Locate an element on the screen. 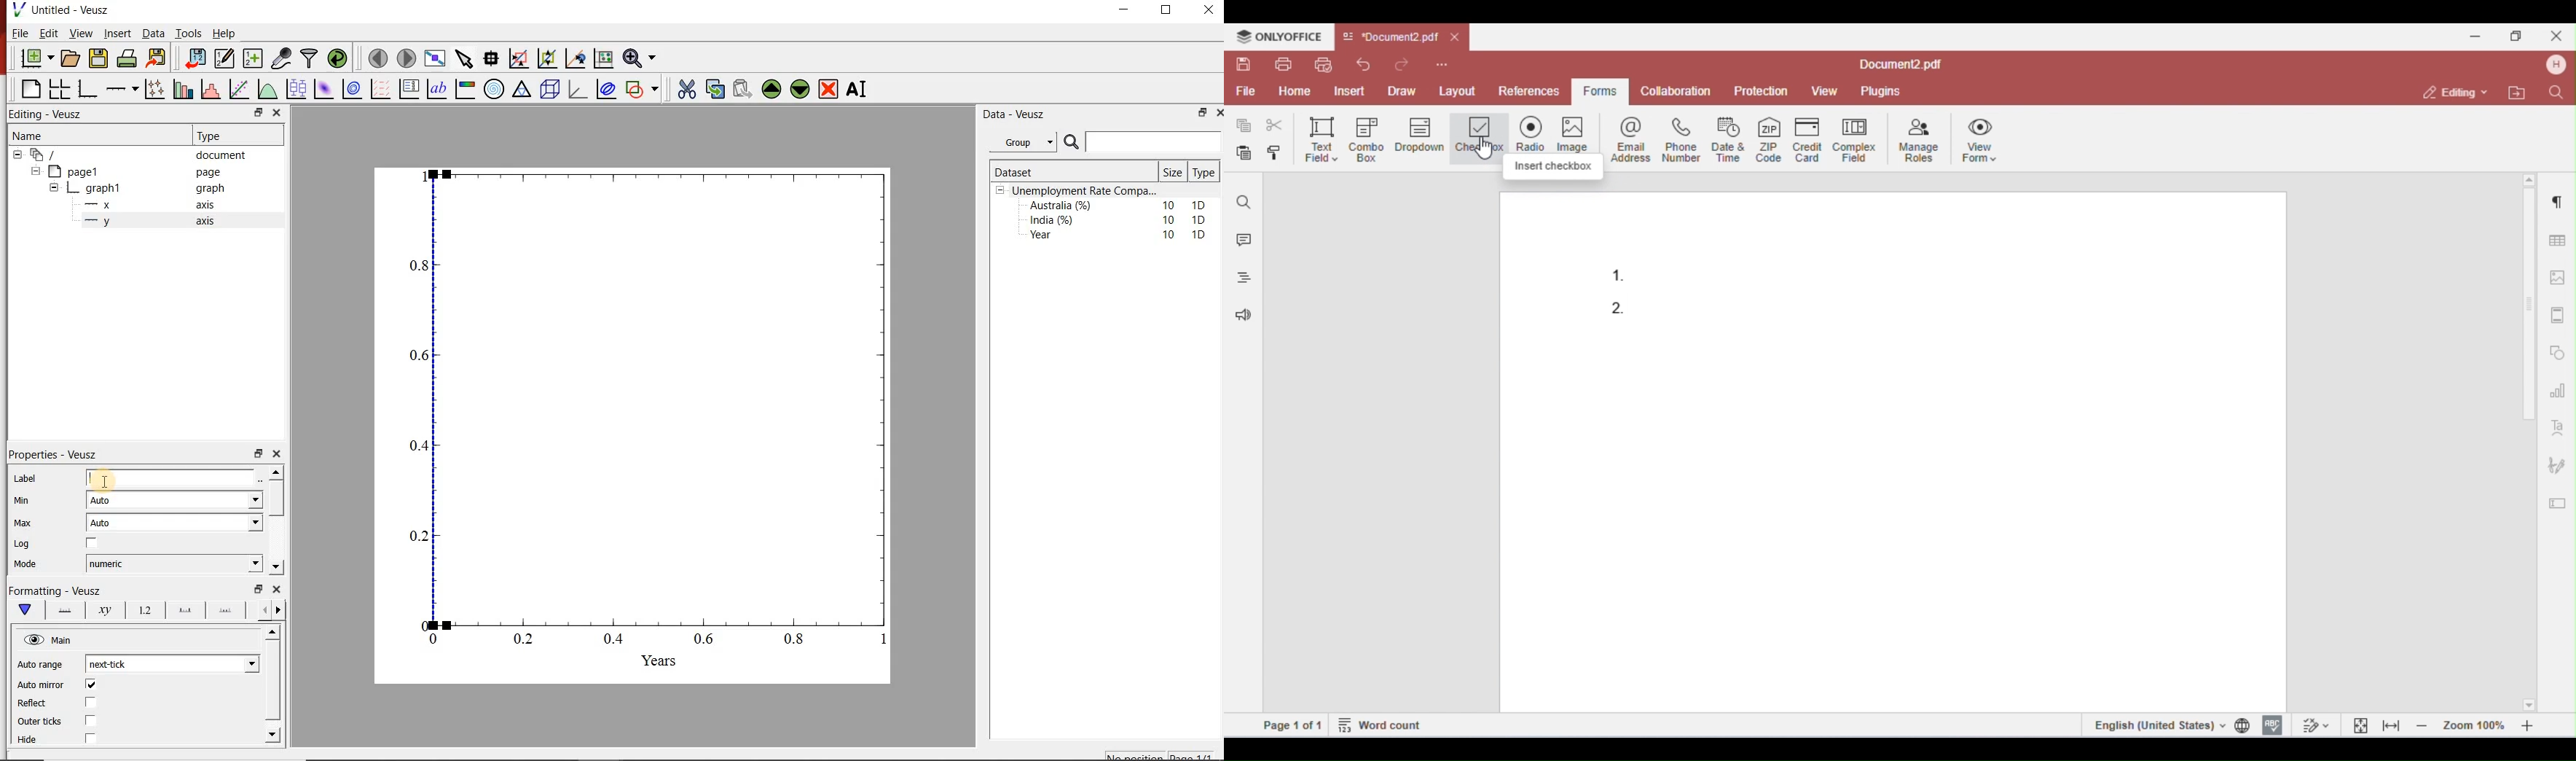 This screenshot has width=2576, height=784. checkbox is located at coordinates (93, 685).